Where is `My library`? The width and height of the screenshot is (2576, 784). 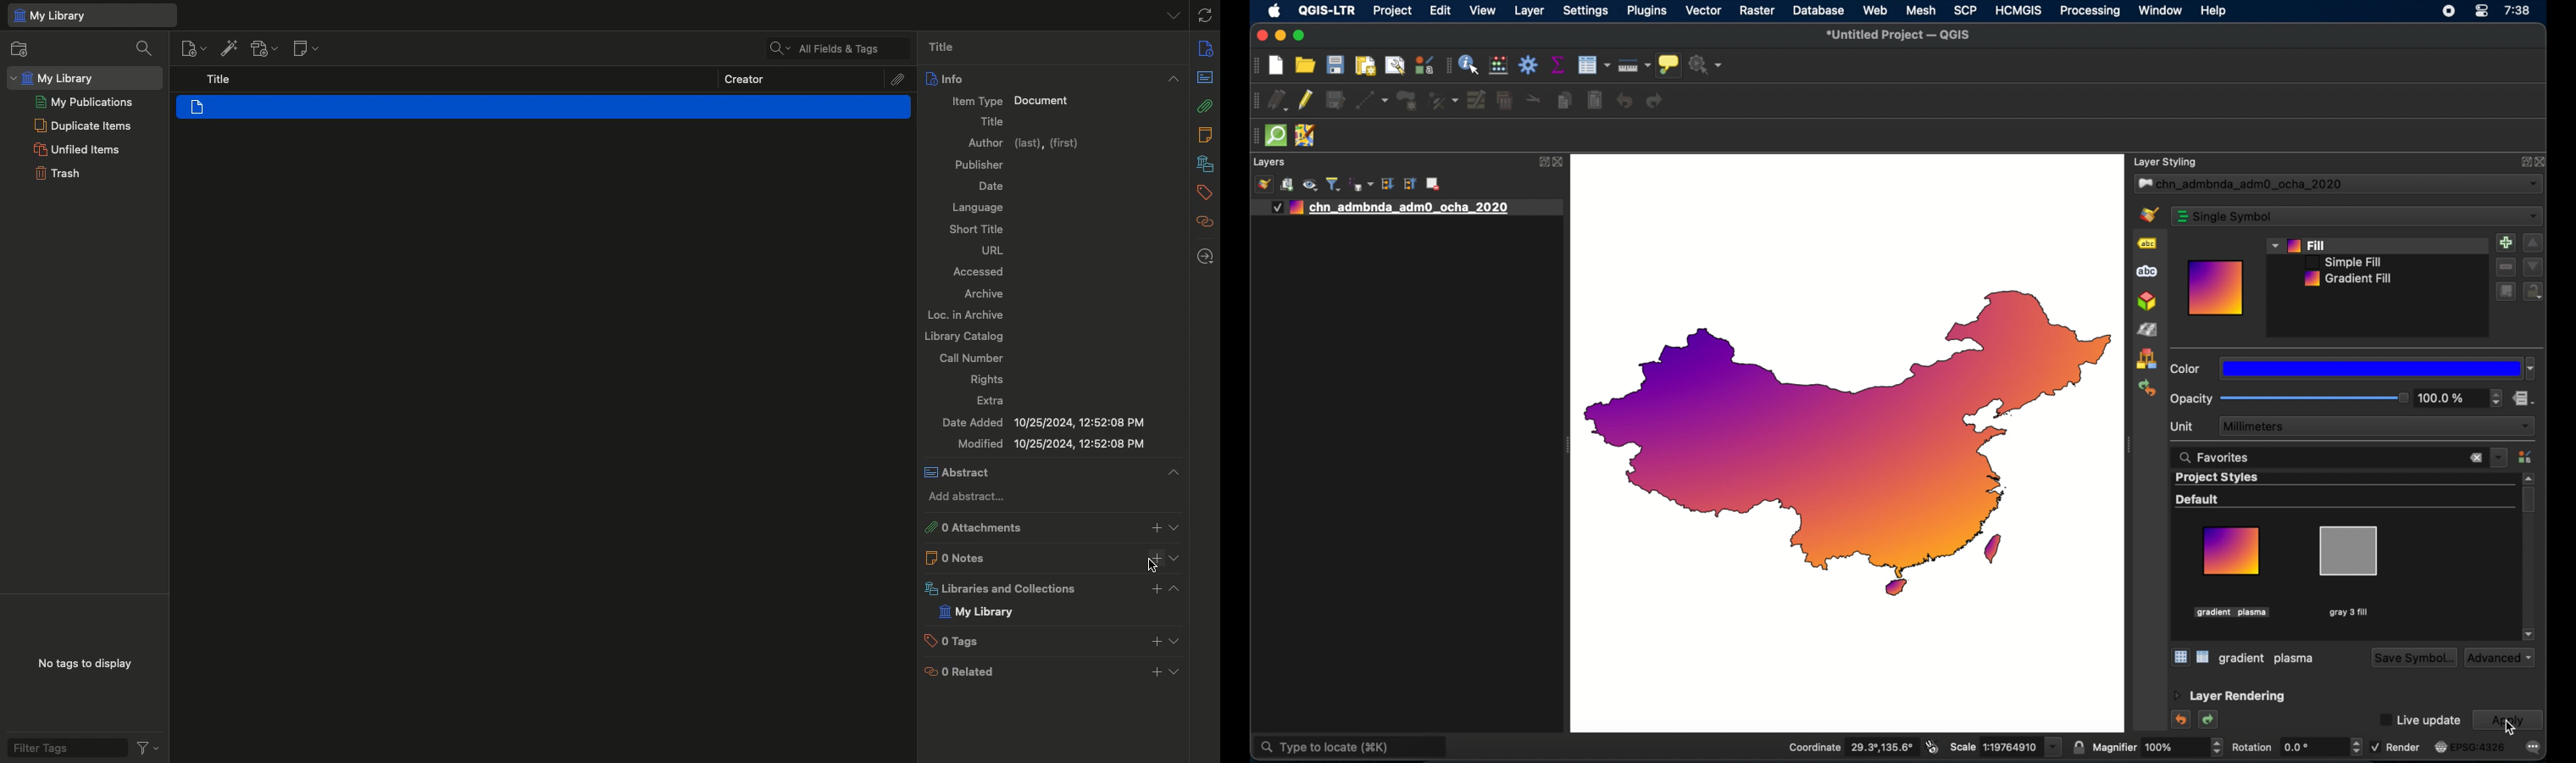 My library is located at coordinates (84, 77).